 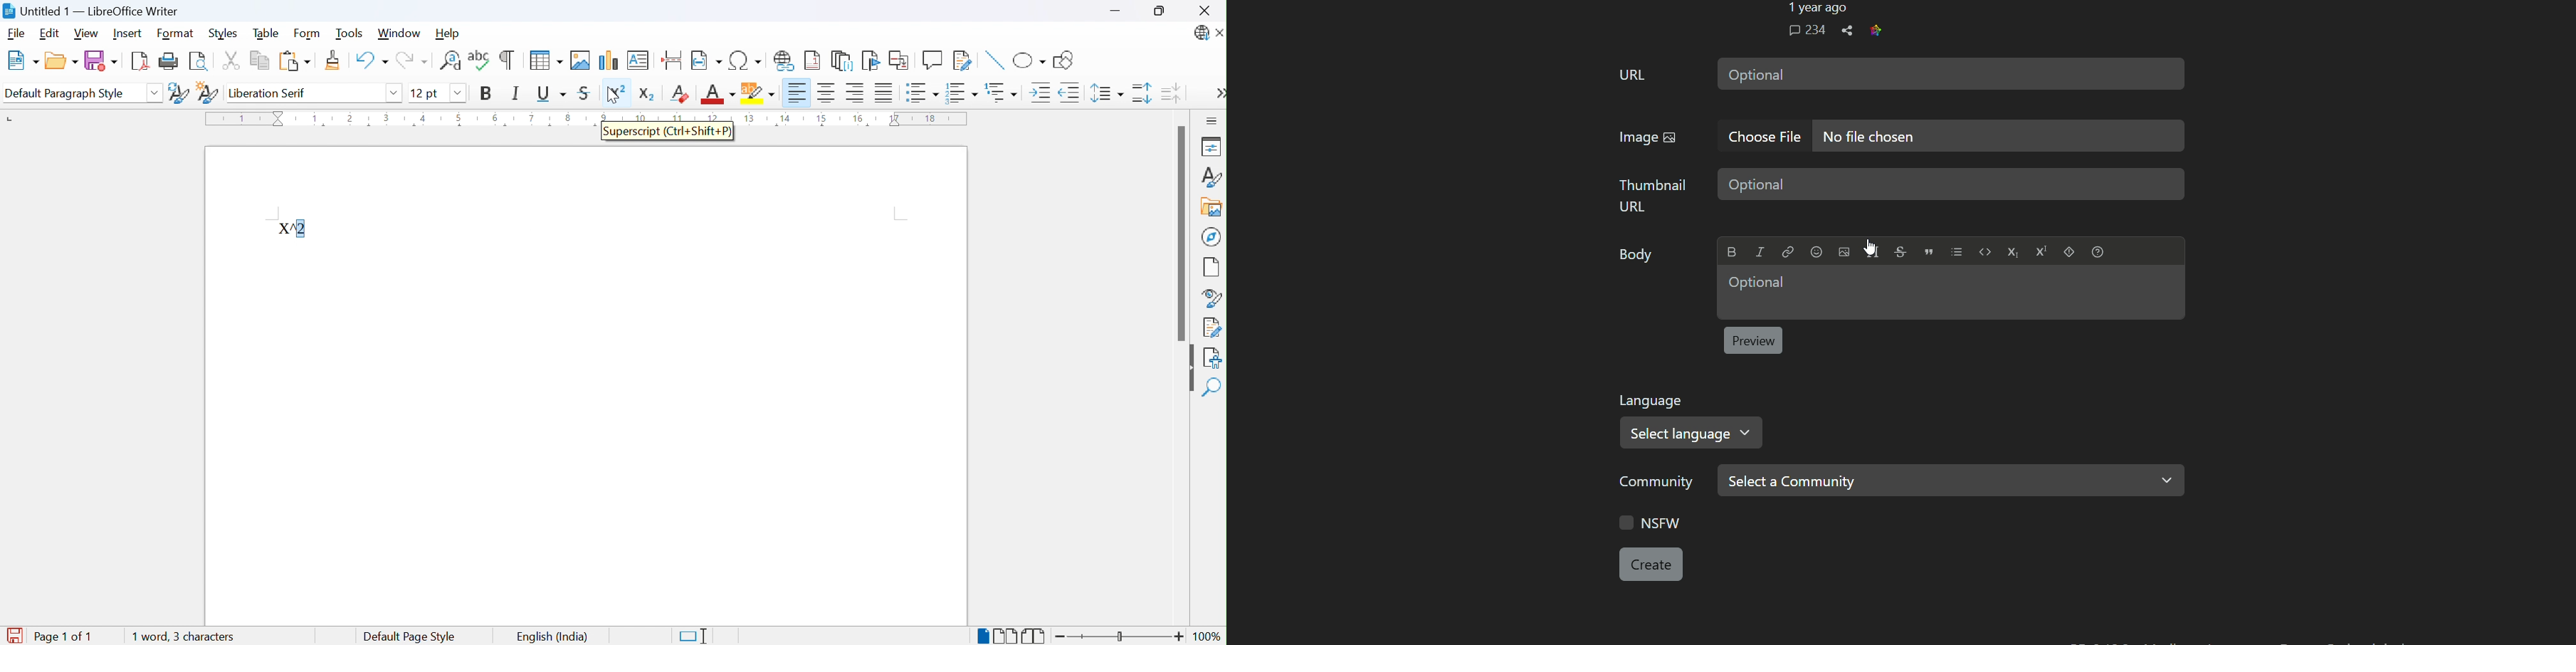 What do you see at coordinates (1176, 635) in the screenshot?
I see `Zoom in` at bounding box center [1176, 635].